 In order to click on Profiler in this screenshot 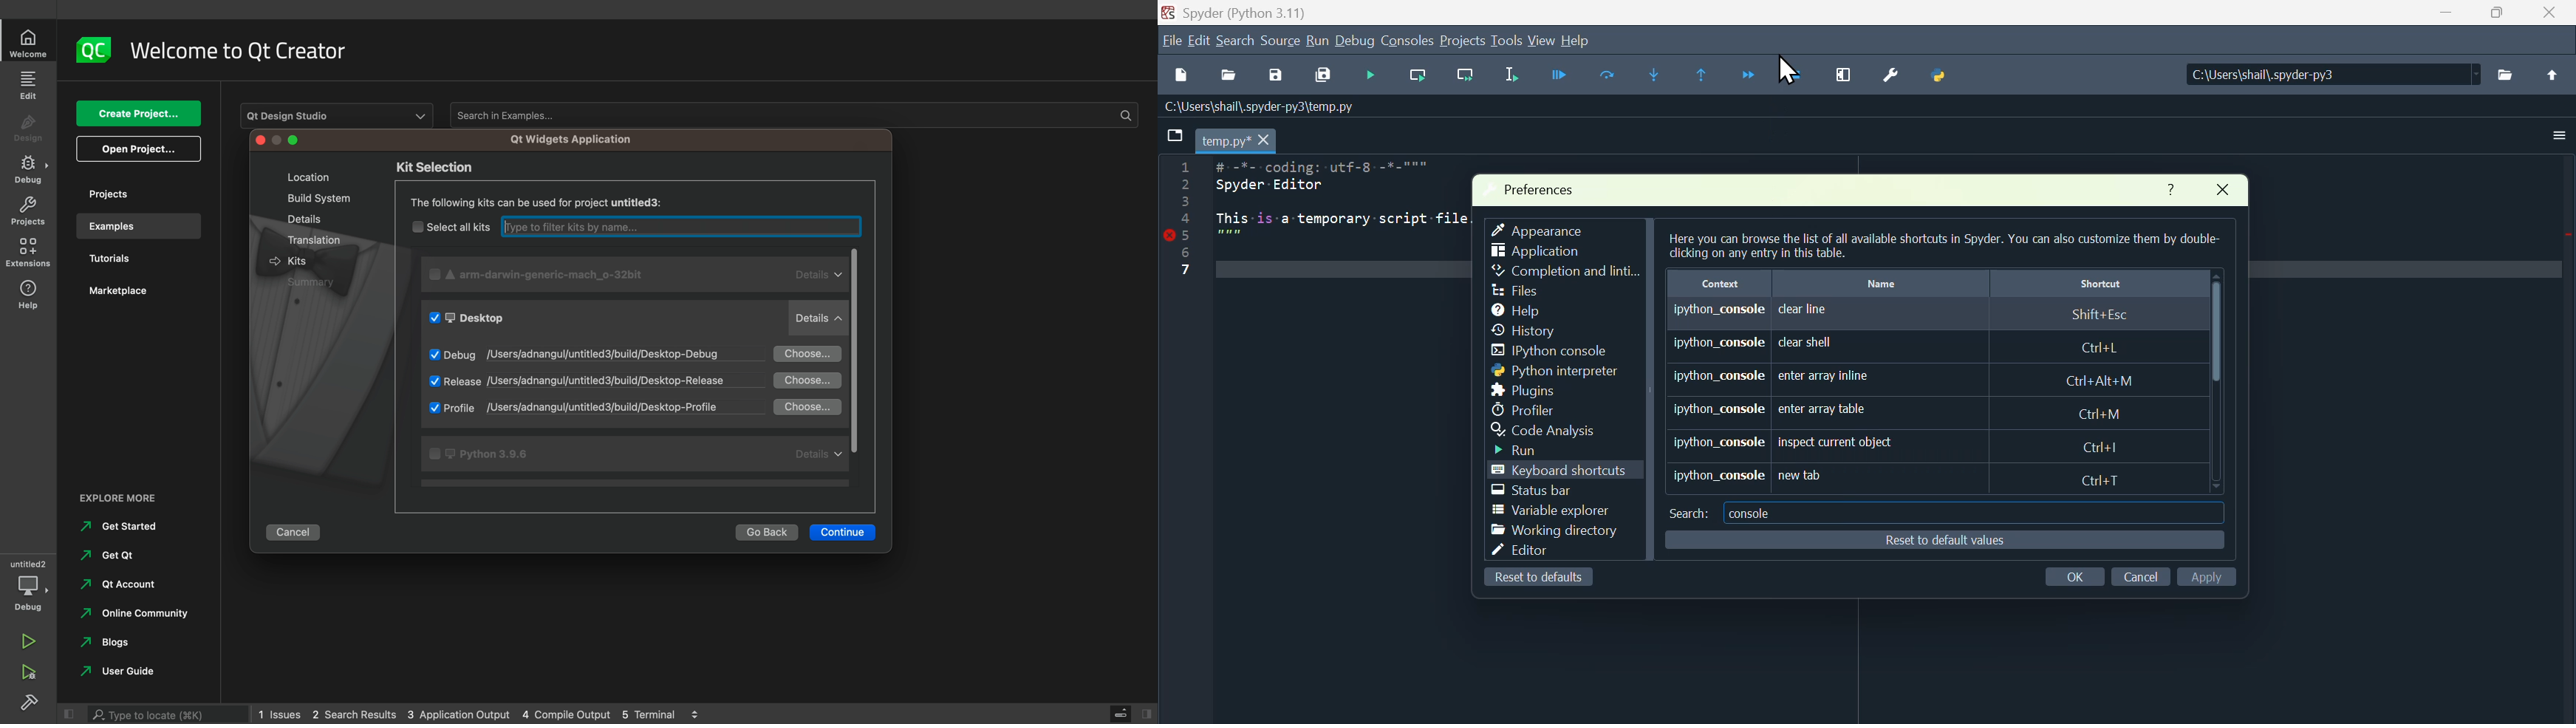, I will do `click(1523, 409)`.